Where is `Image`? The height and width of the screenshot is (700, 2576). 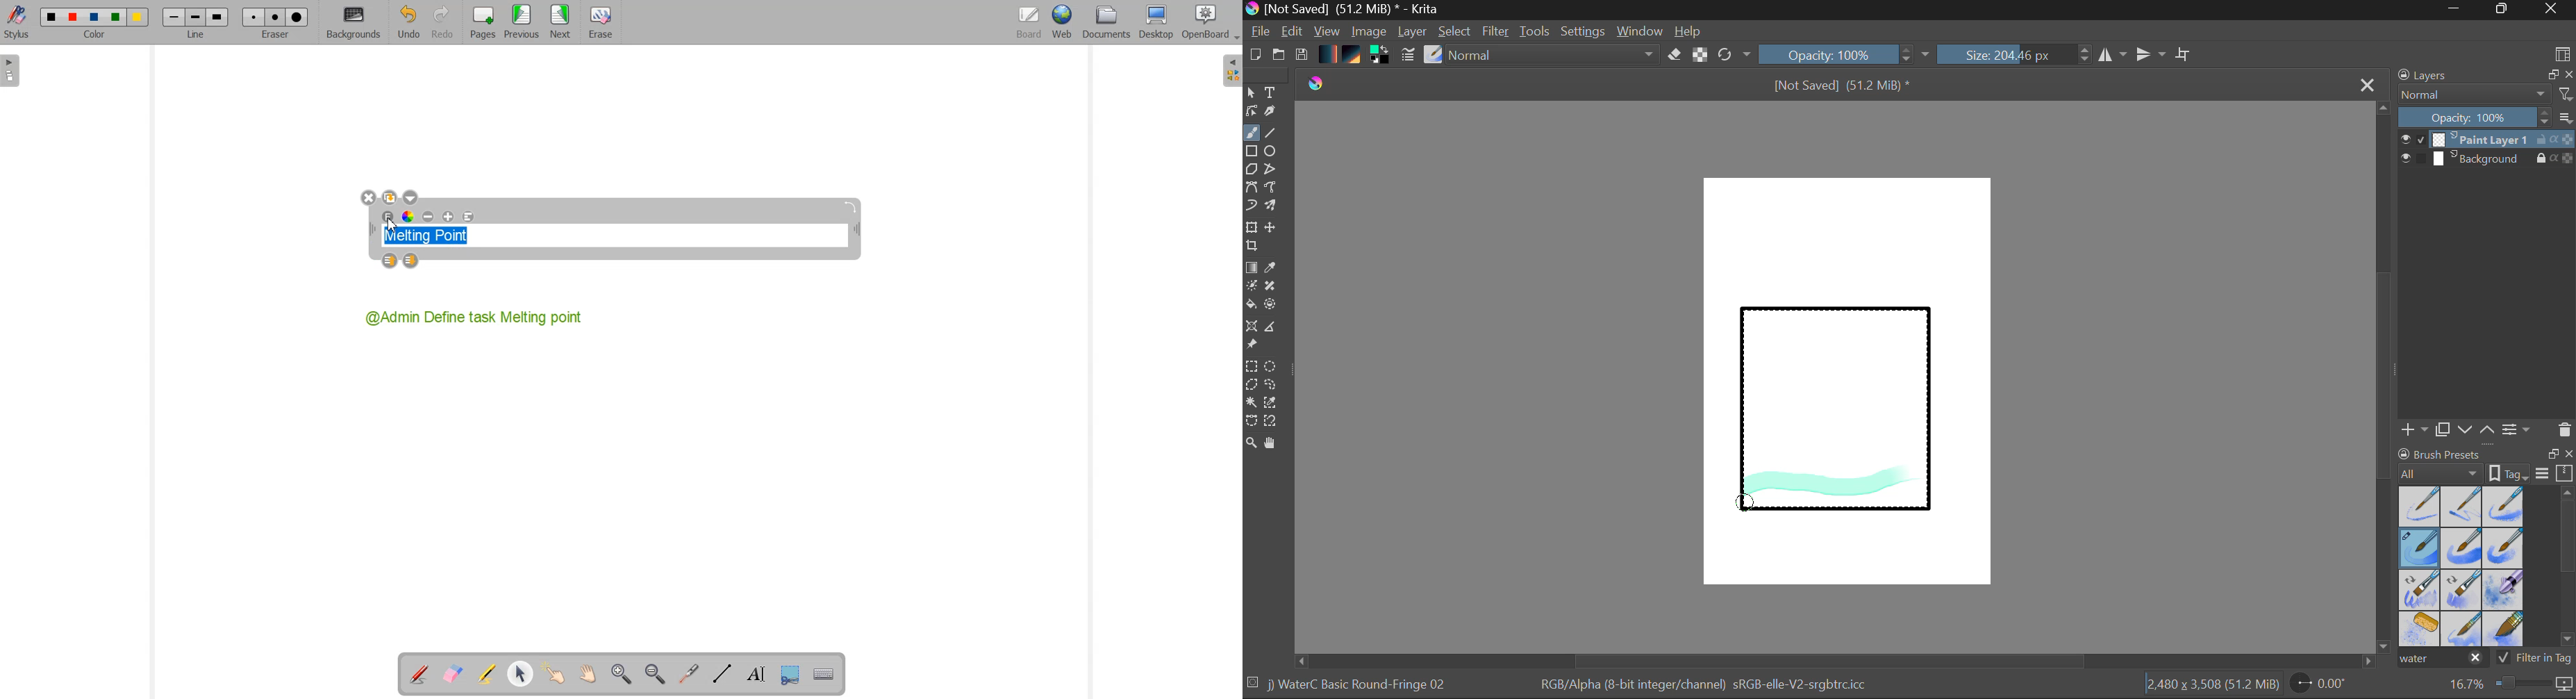 Image is located at coordinates (1370, 33).